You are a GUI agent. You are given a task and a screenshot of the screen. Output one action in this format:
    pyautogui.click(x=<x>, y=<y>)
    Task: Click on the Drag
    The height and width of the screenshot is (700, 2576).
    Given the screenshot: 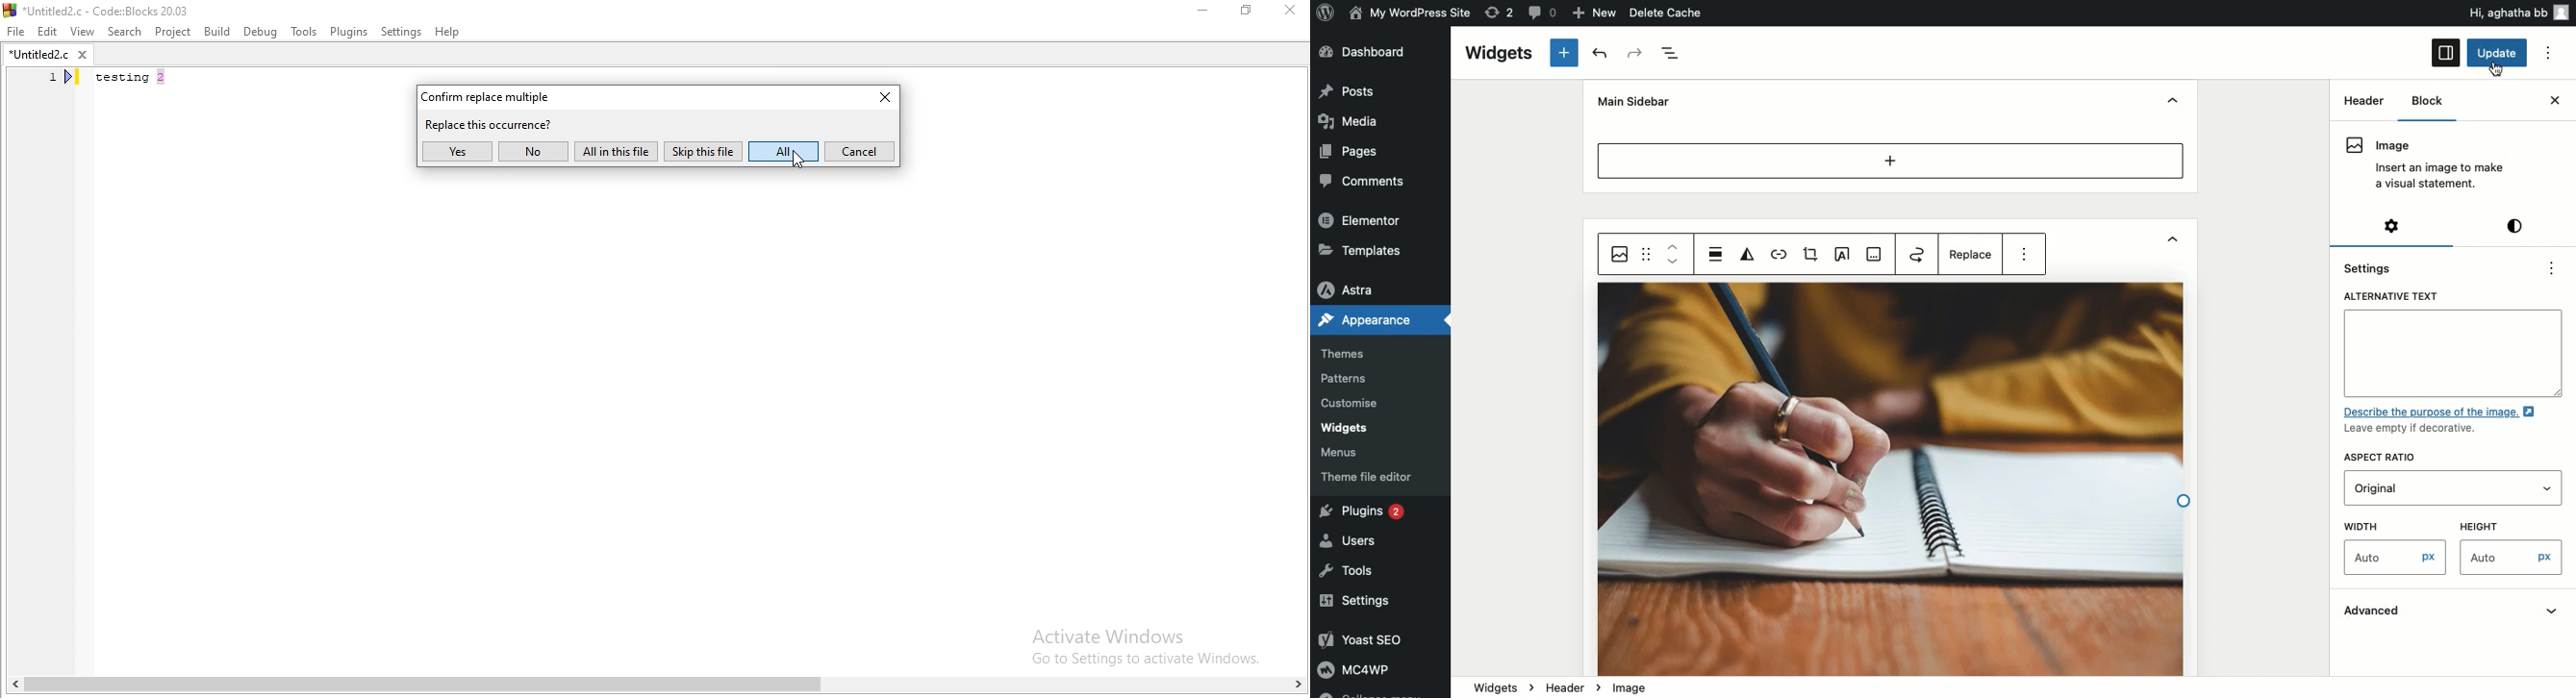 What is the action you would take?
    pyautogui.click(x=1648, y=253)
    